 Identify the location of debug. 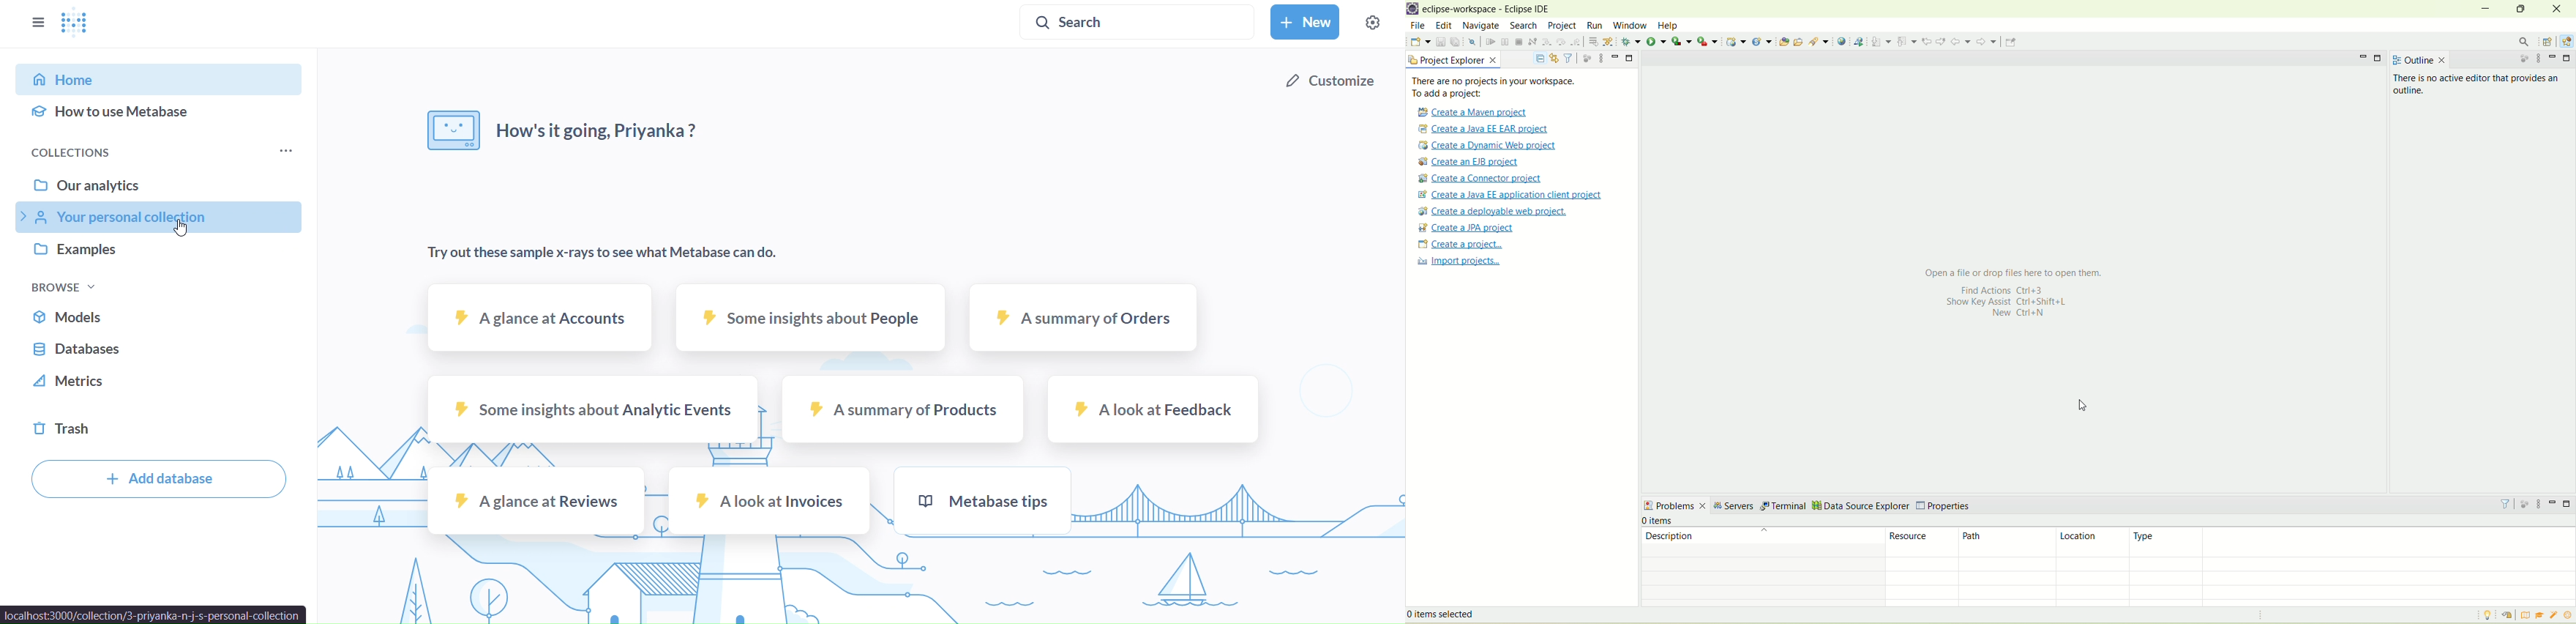
(1682, 42).